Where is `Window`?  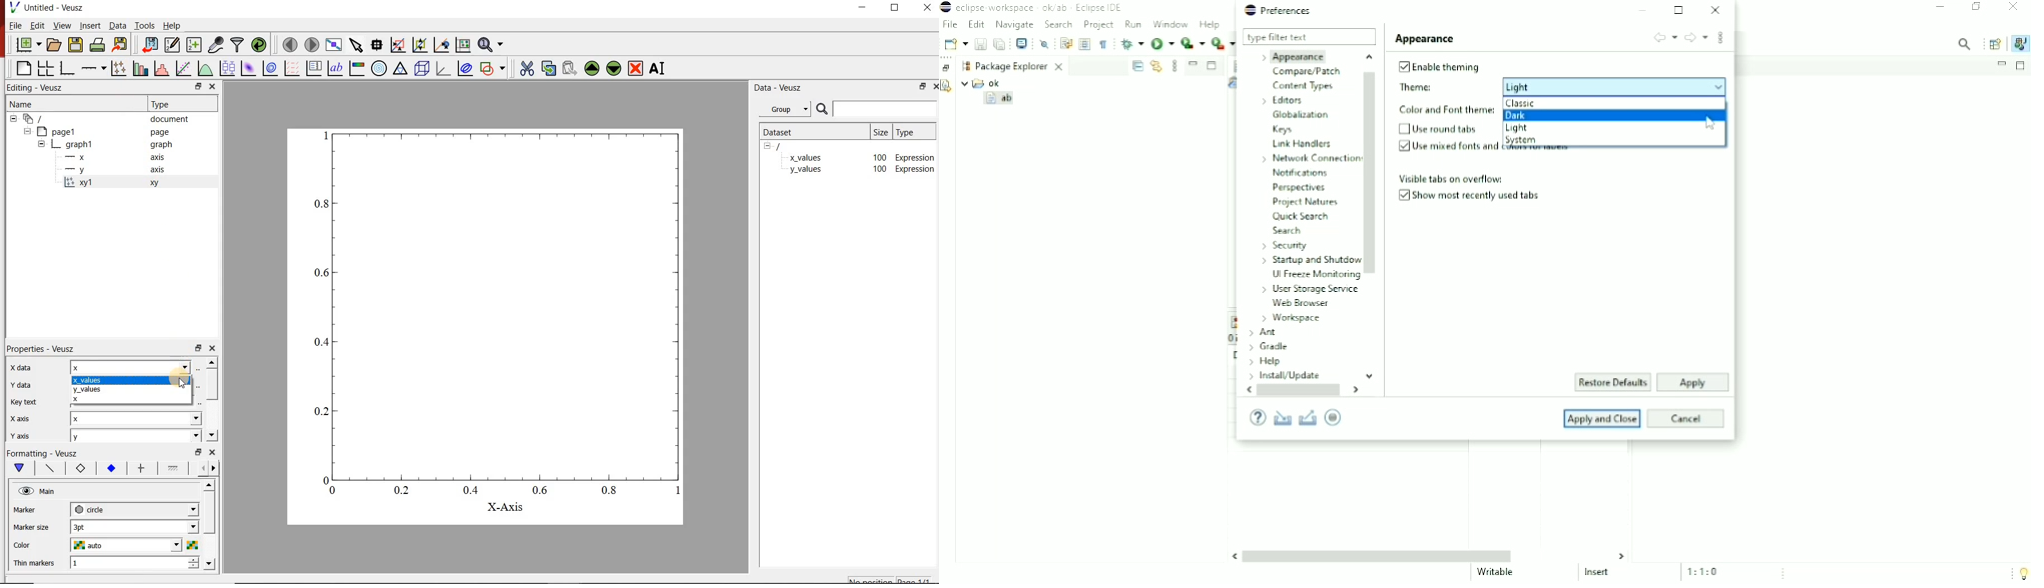 Window is located at coordinates (1172, 24).